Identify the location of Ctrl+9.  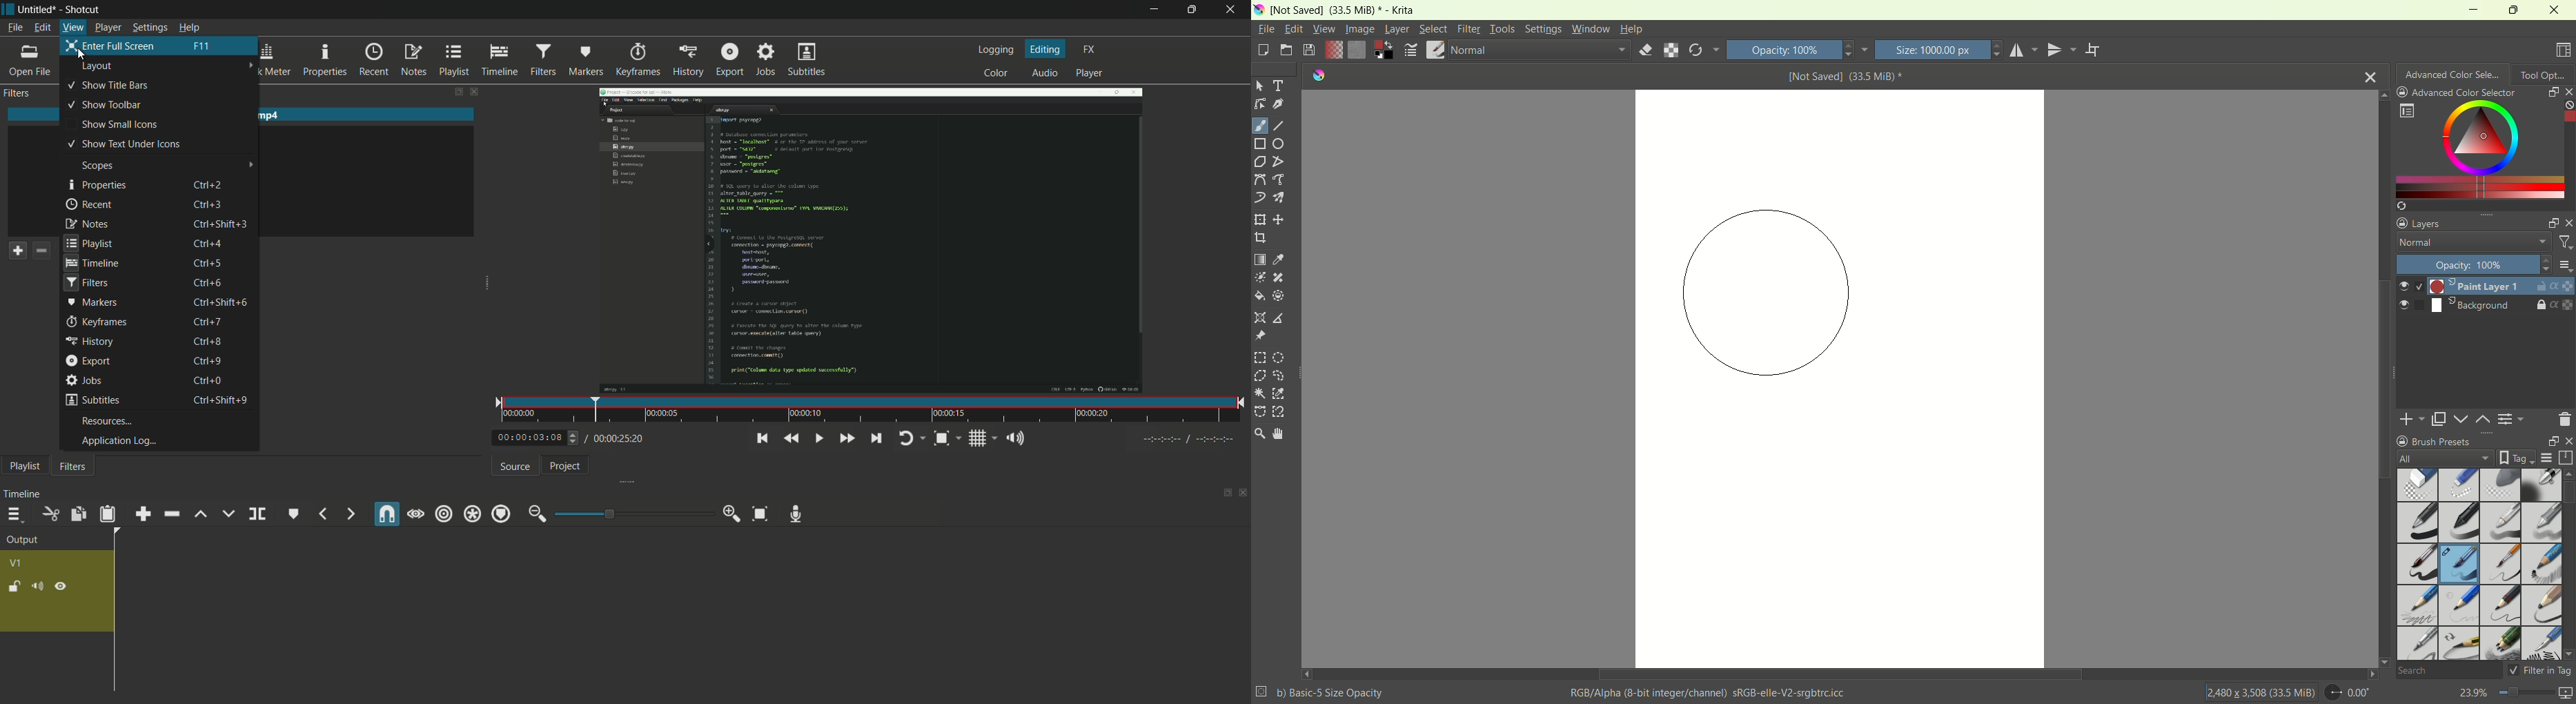
(209, 360).